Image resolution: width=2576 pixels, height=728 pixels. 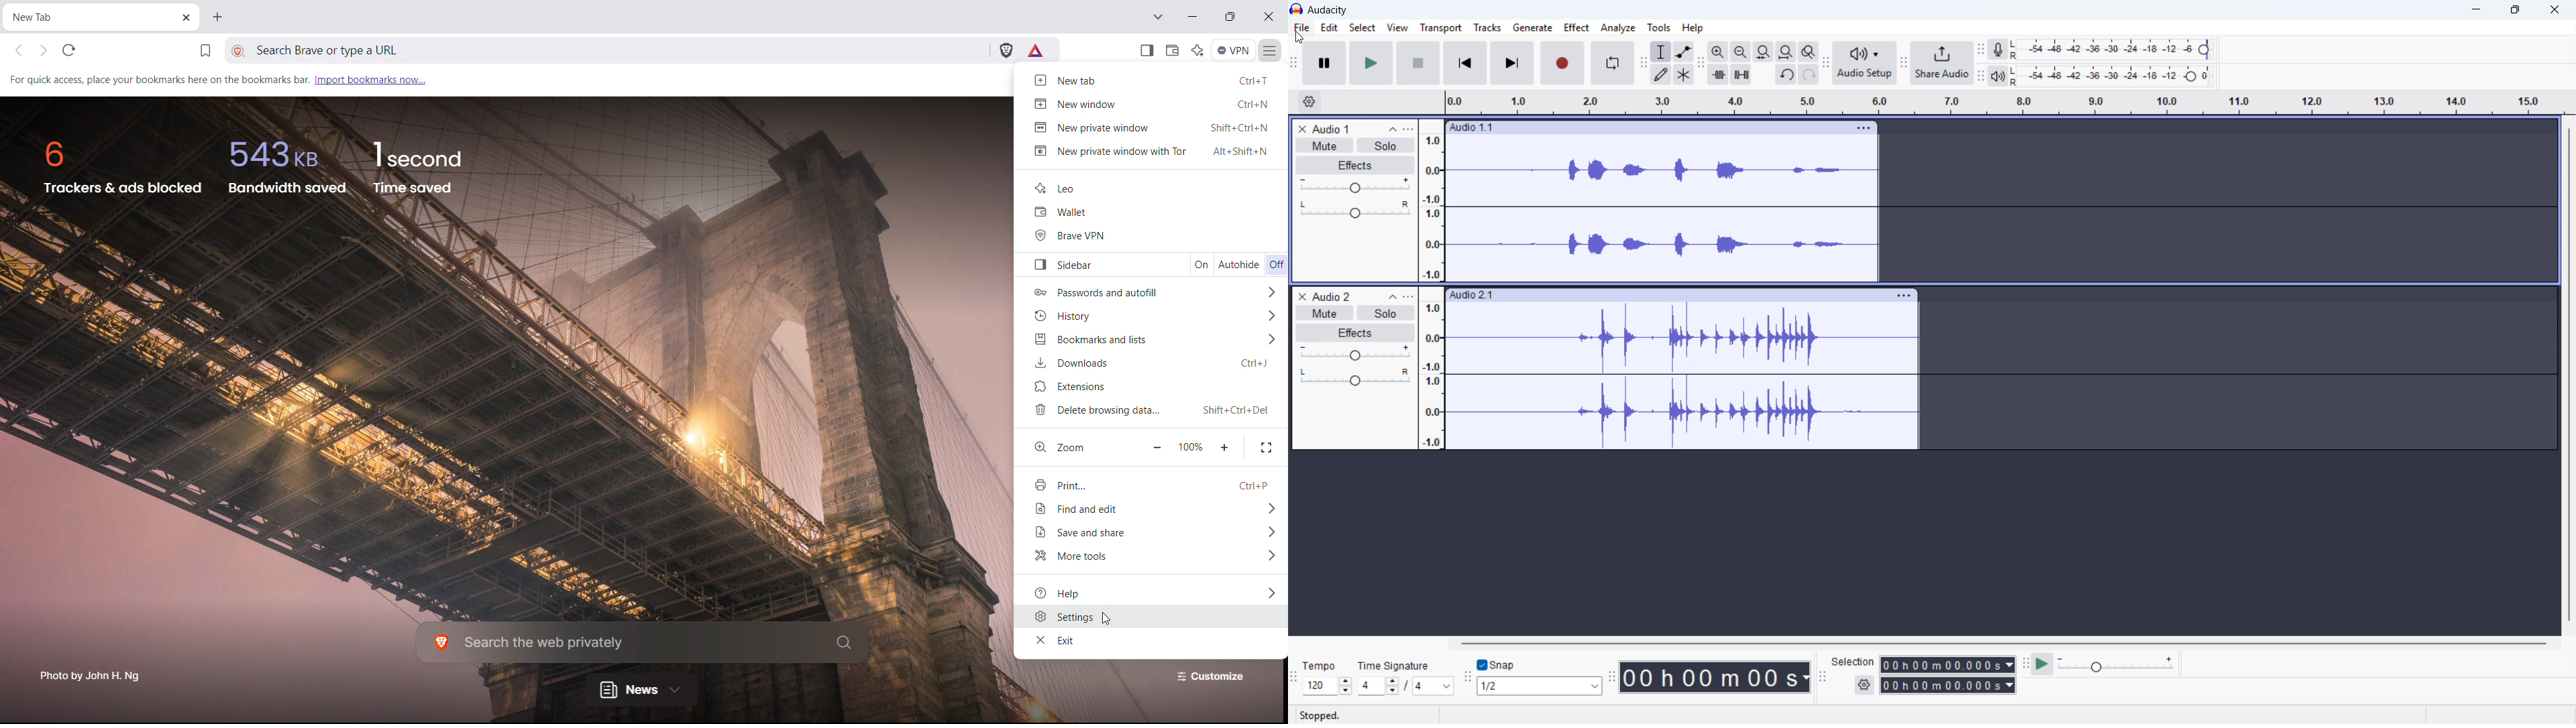 I want to click on Play at speed, so click(x=2042, y=664).